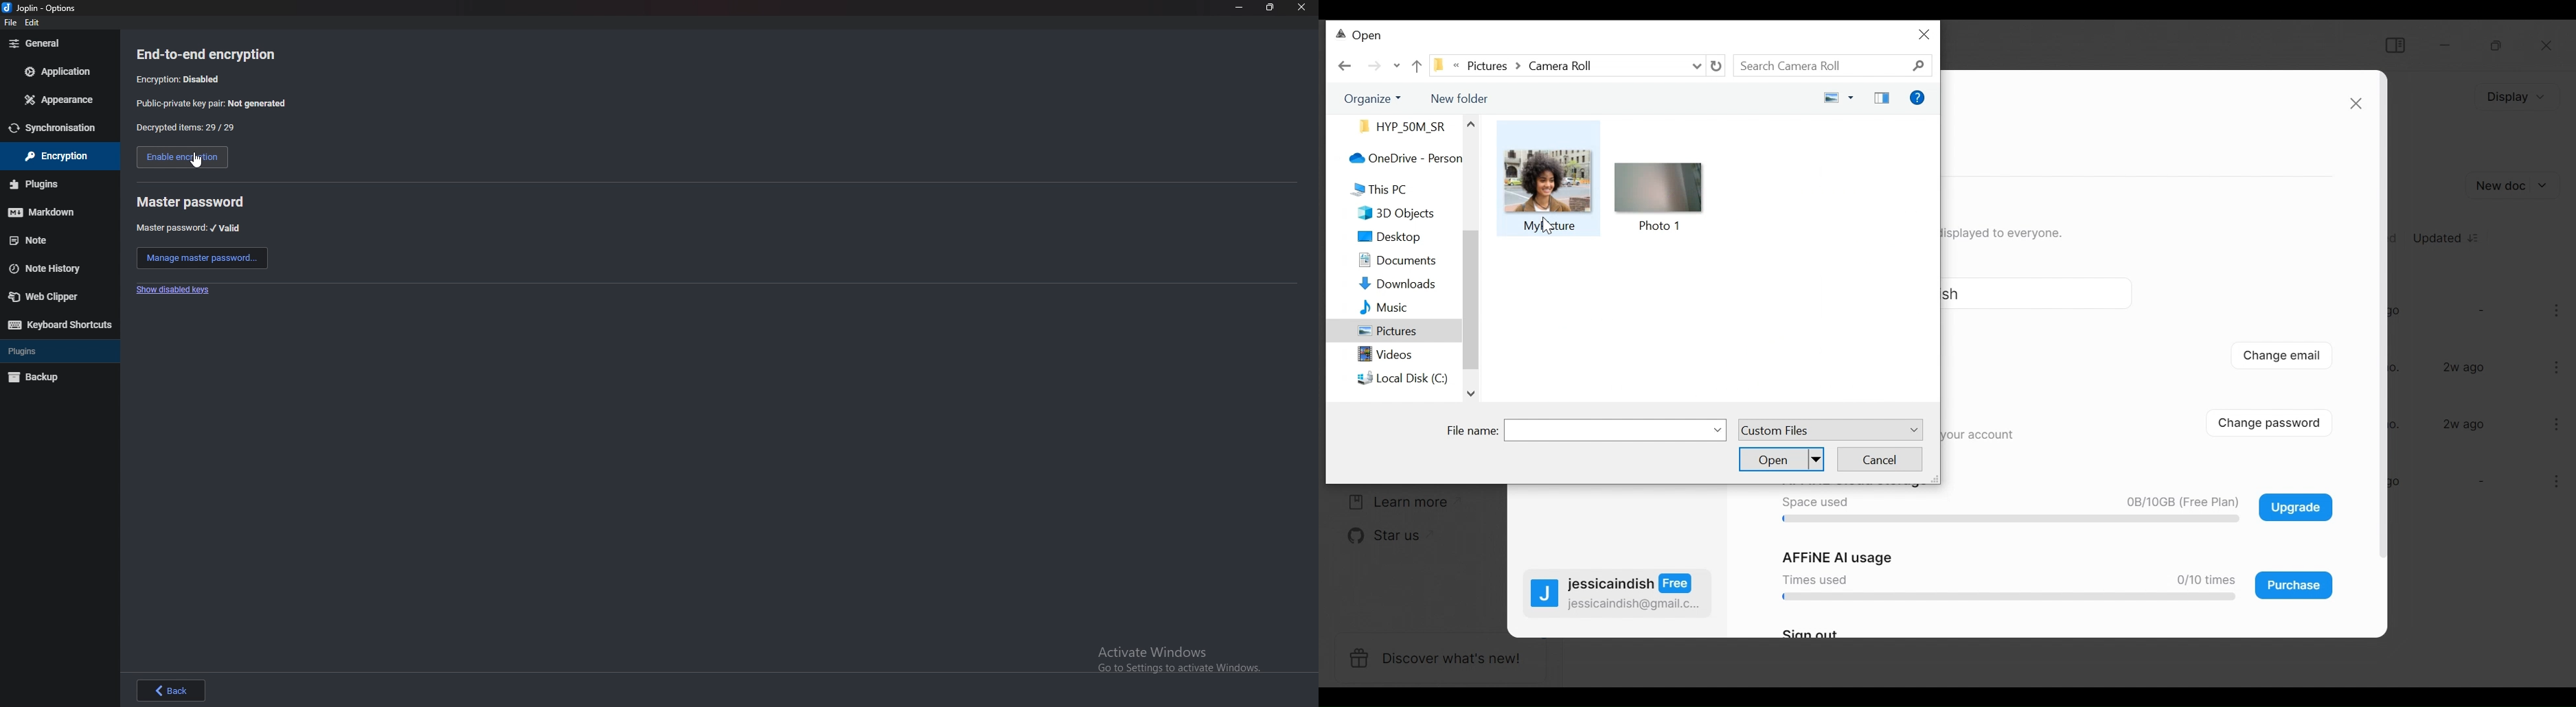 Image resolution: width=2576 pixels, height=728 pixels. What do you see at coordinates (1386, 285) in the screenshot?
I see `Downloads` at bounding box center [1386, 285].